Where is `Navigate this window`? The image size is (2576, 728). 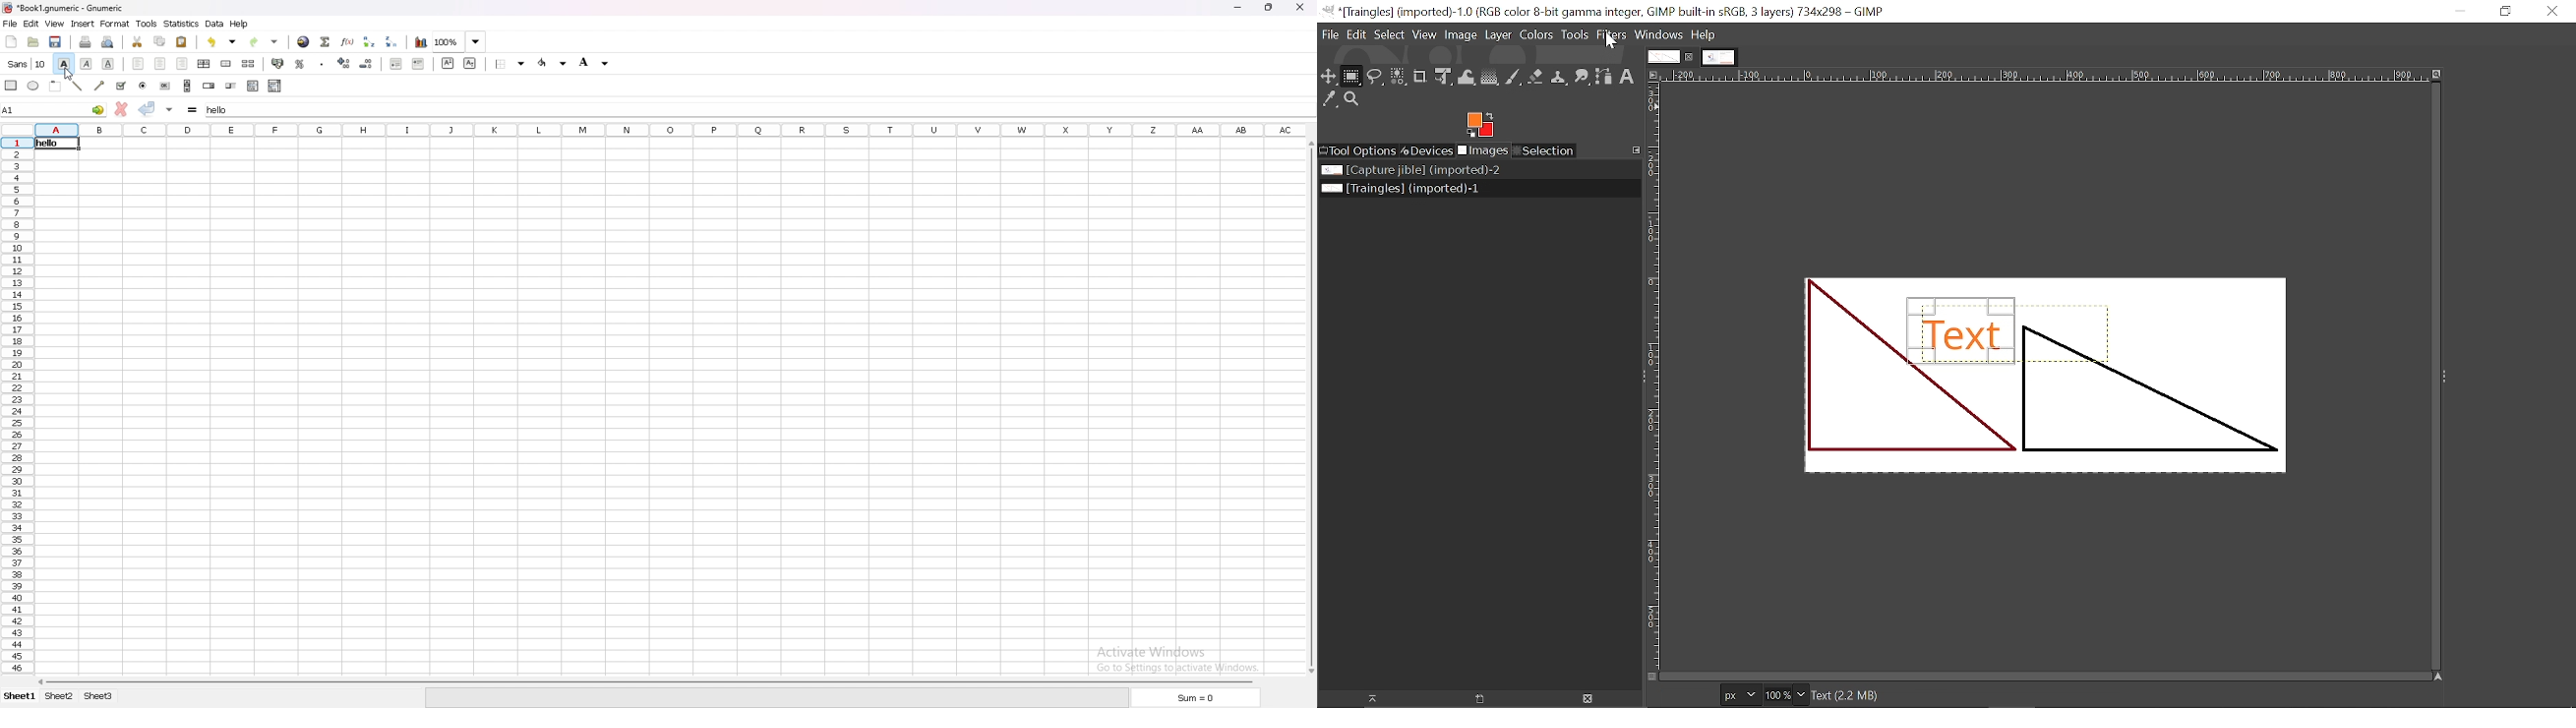
Navigate this window is located at coordinates (2436, 678).